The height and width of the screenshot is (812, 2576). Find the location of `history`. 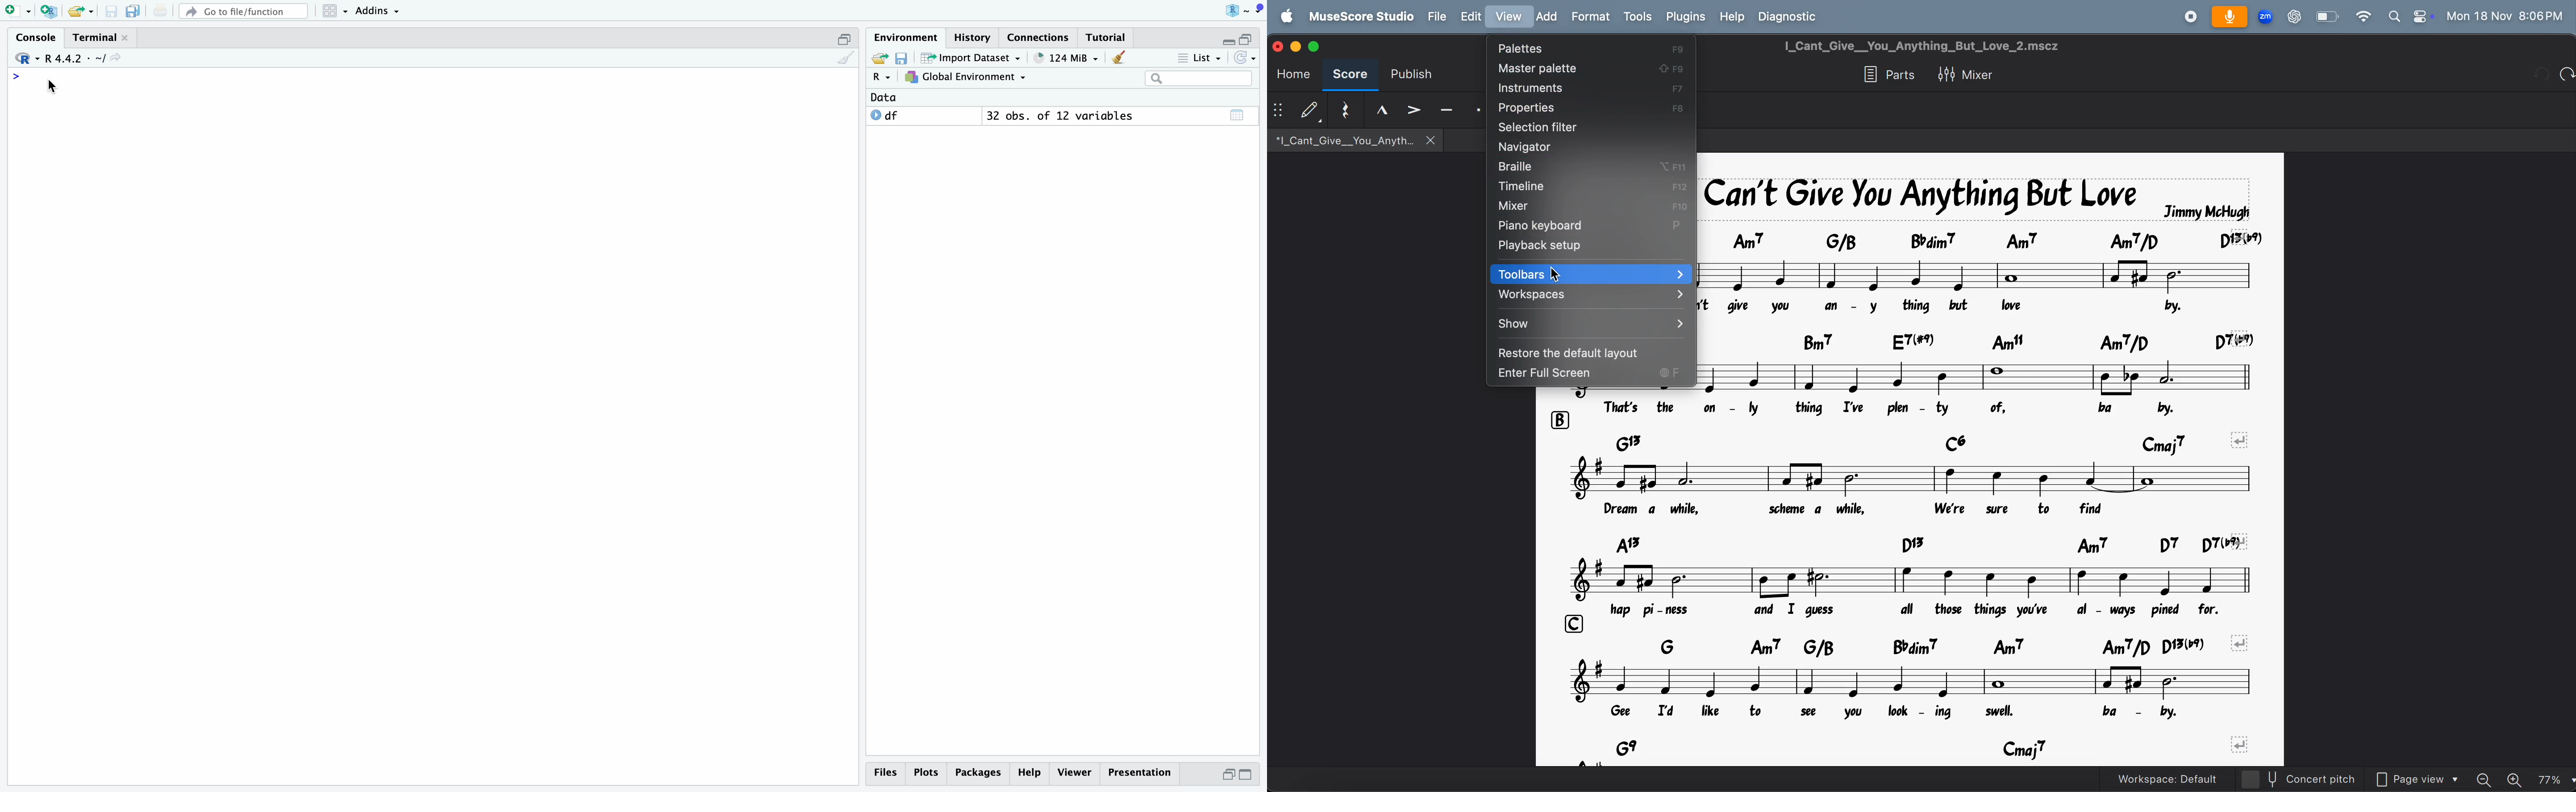

history is located at coordinates (975, 38).